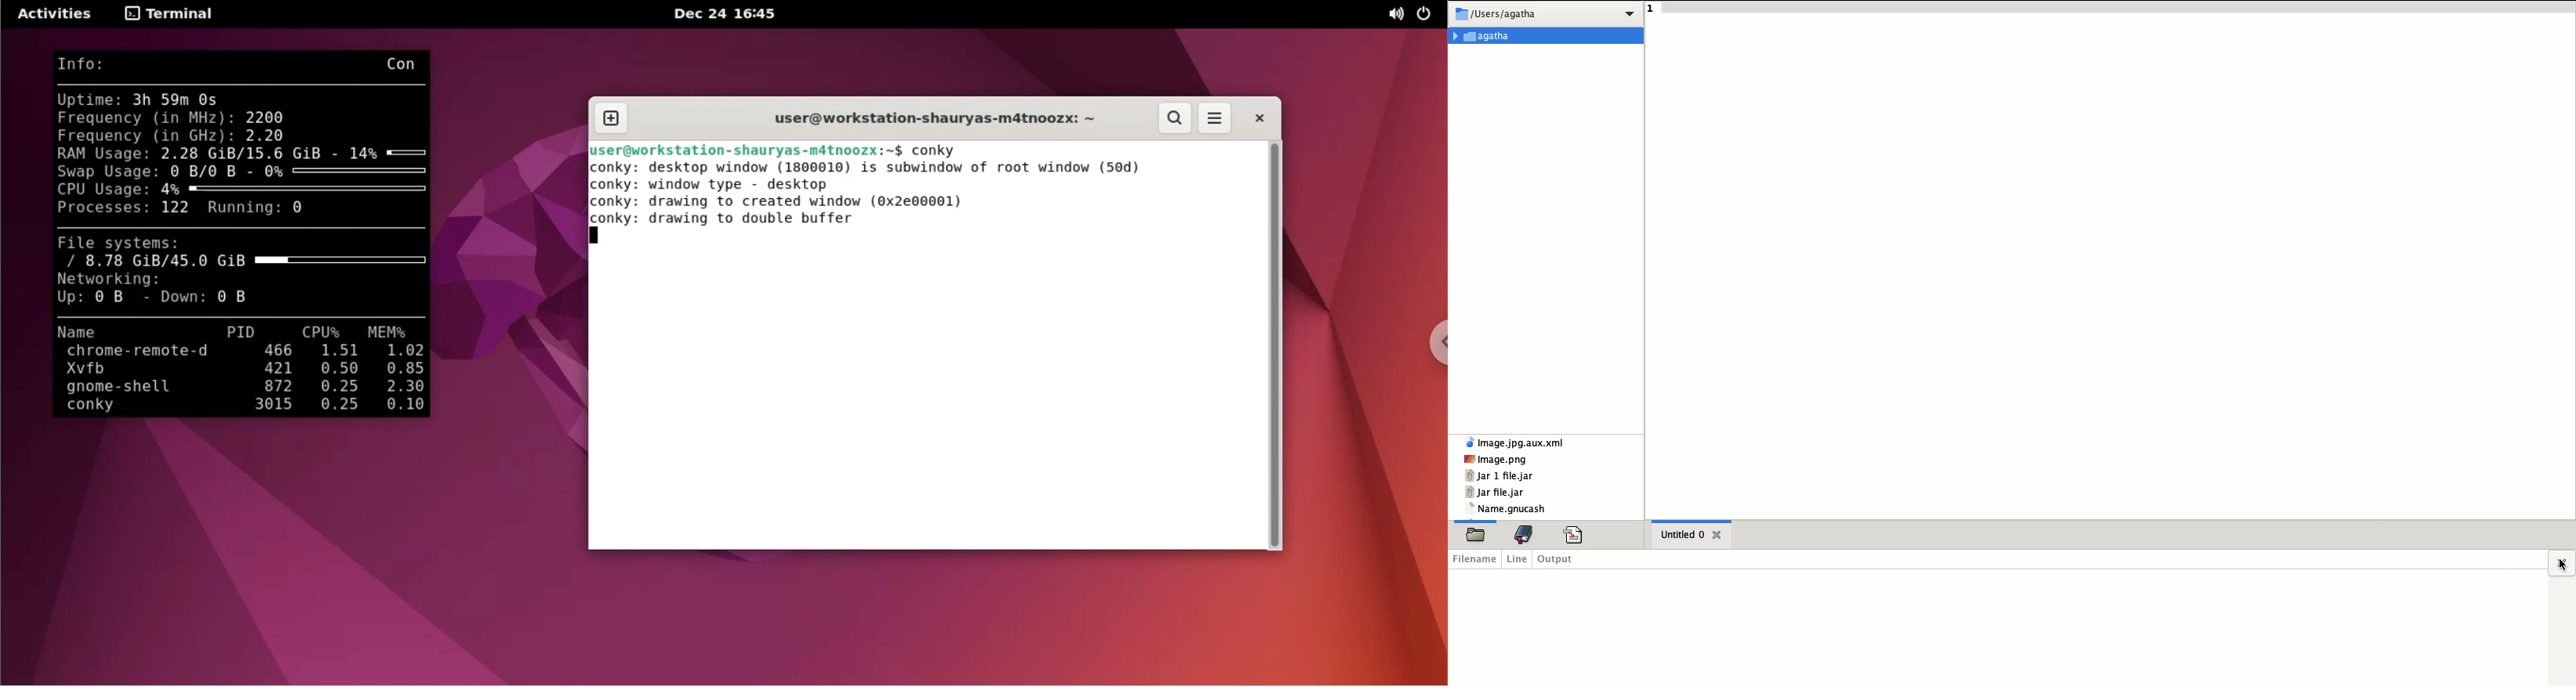 Image resolution: width=2576 pixels, height=700 pixels. What do you see at coordinates (1497, 460) in the screenshot?
I see `image.png` at bounding box center [1497, 460].